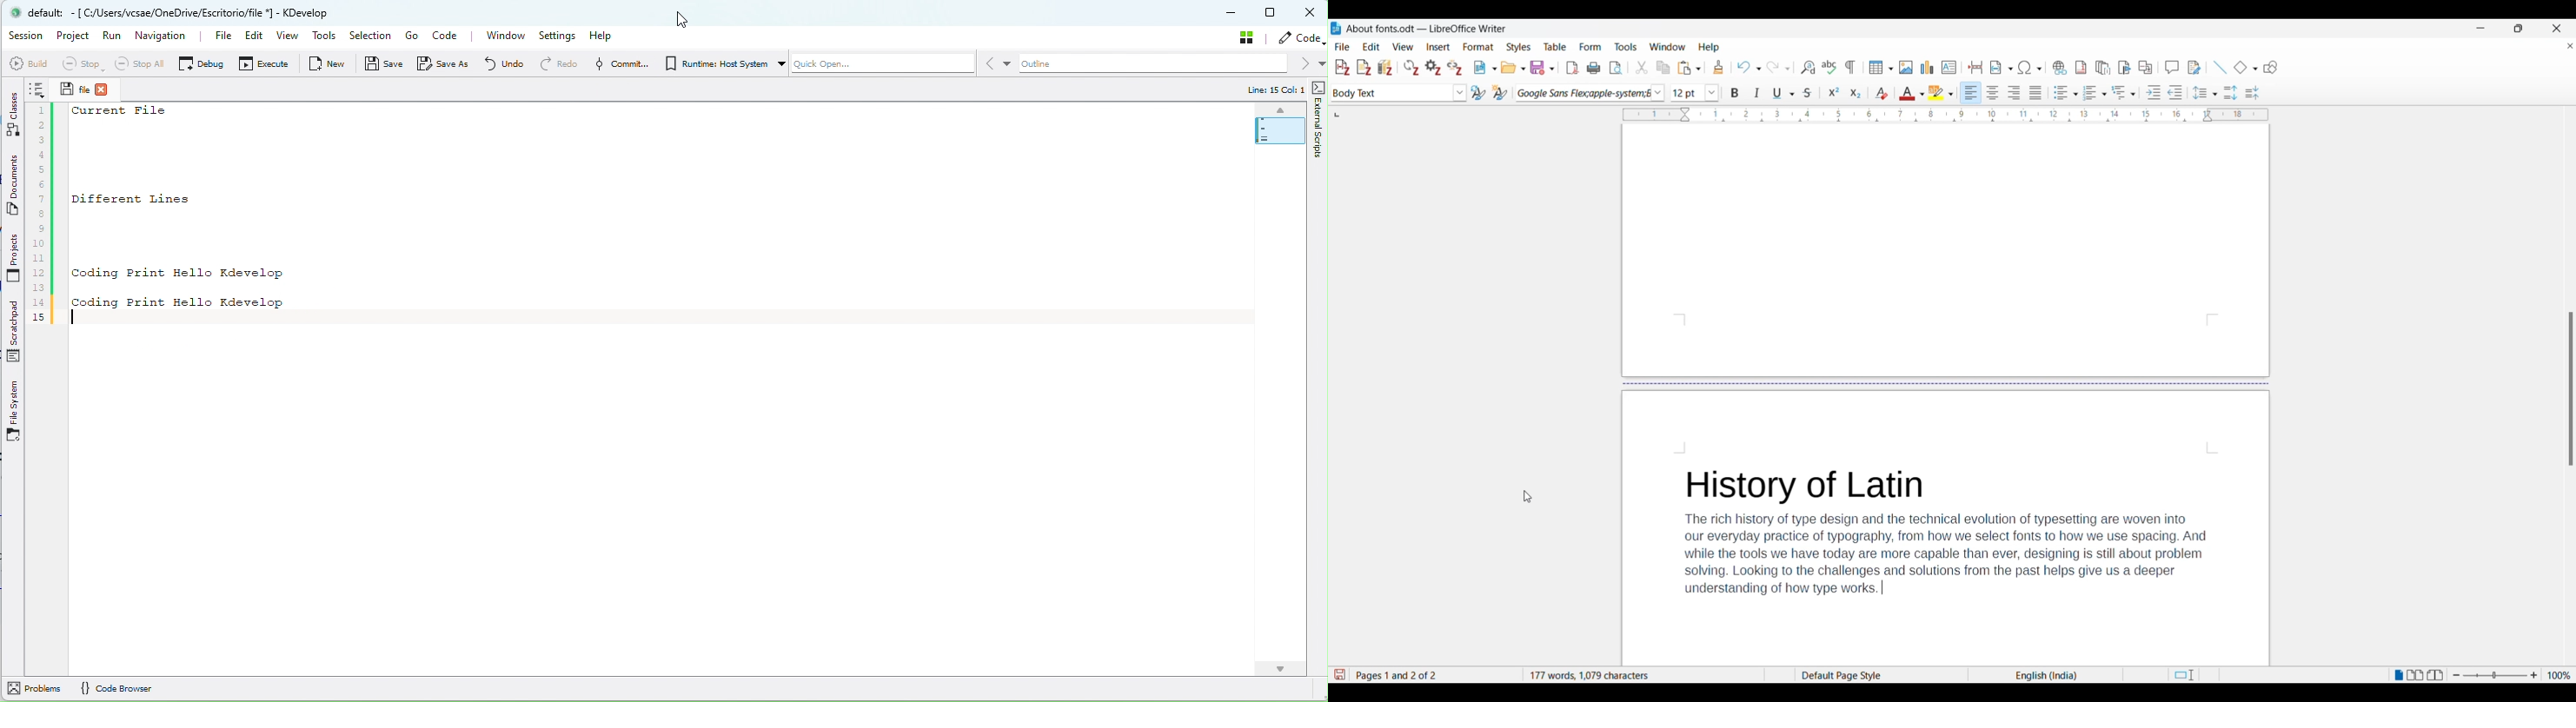  I want to click on Book view, so click(2436, 675).